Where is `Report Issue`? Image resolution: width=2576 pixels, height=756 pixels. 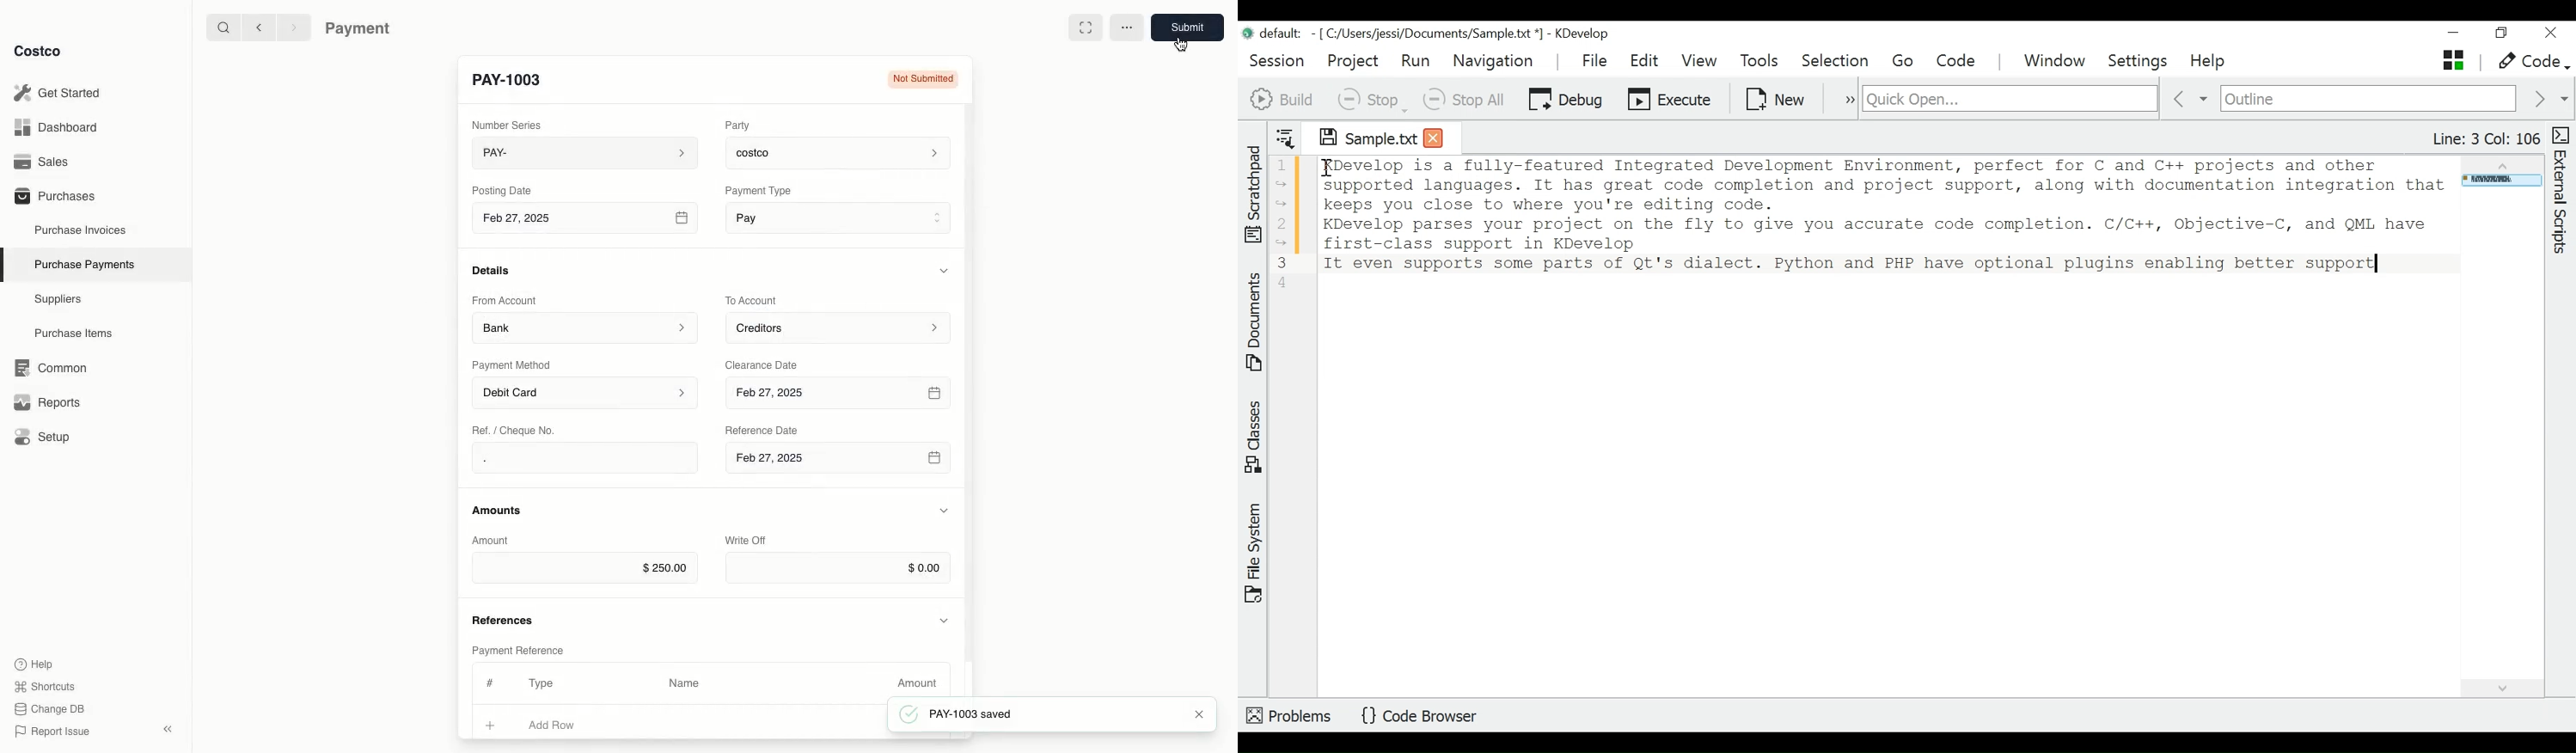
Report Issue is located at coordinates (52, 732).